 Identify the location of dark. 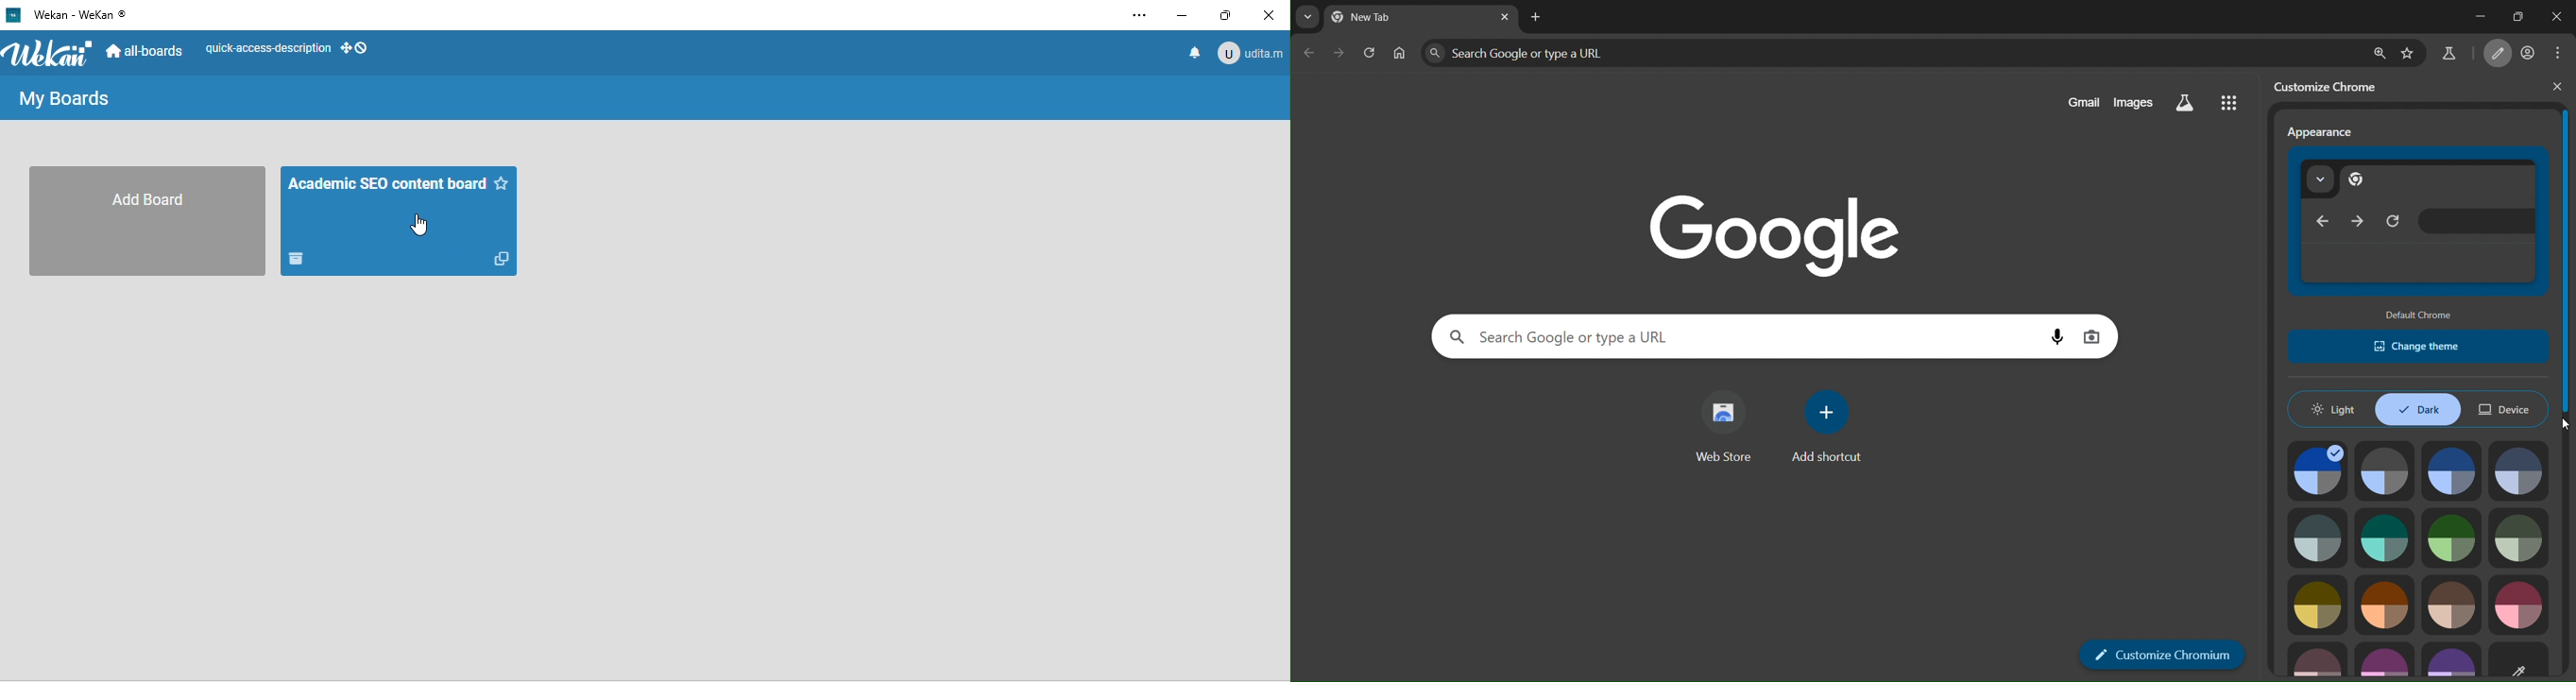
(2419, 409).